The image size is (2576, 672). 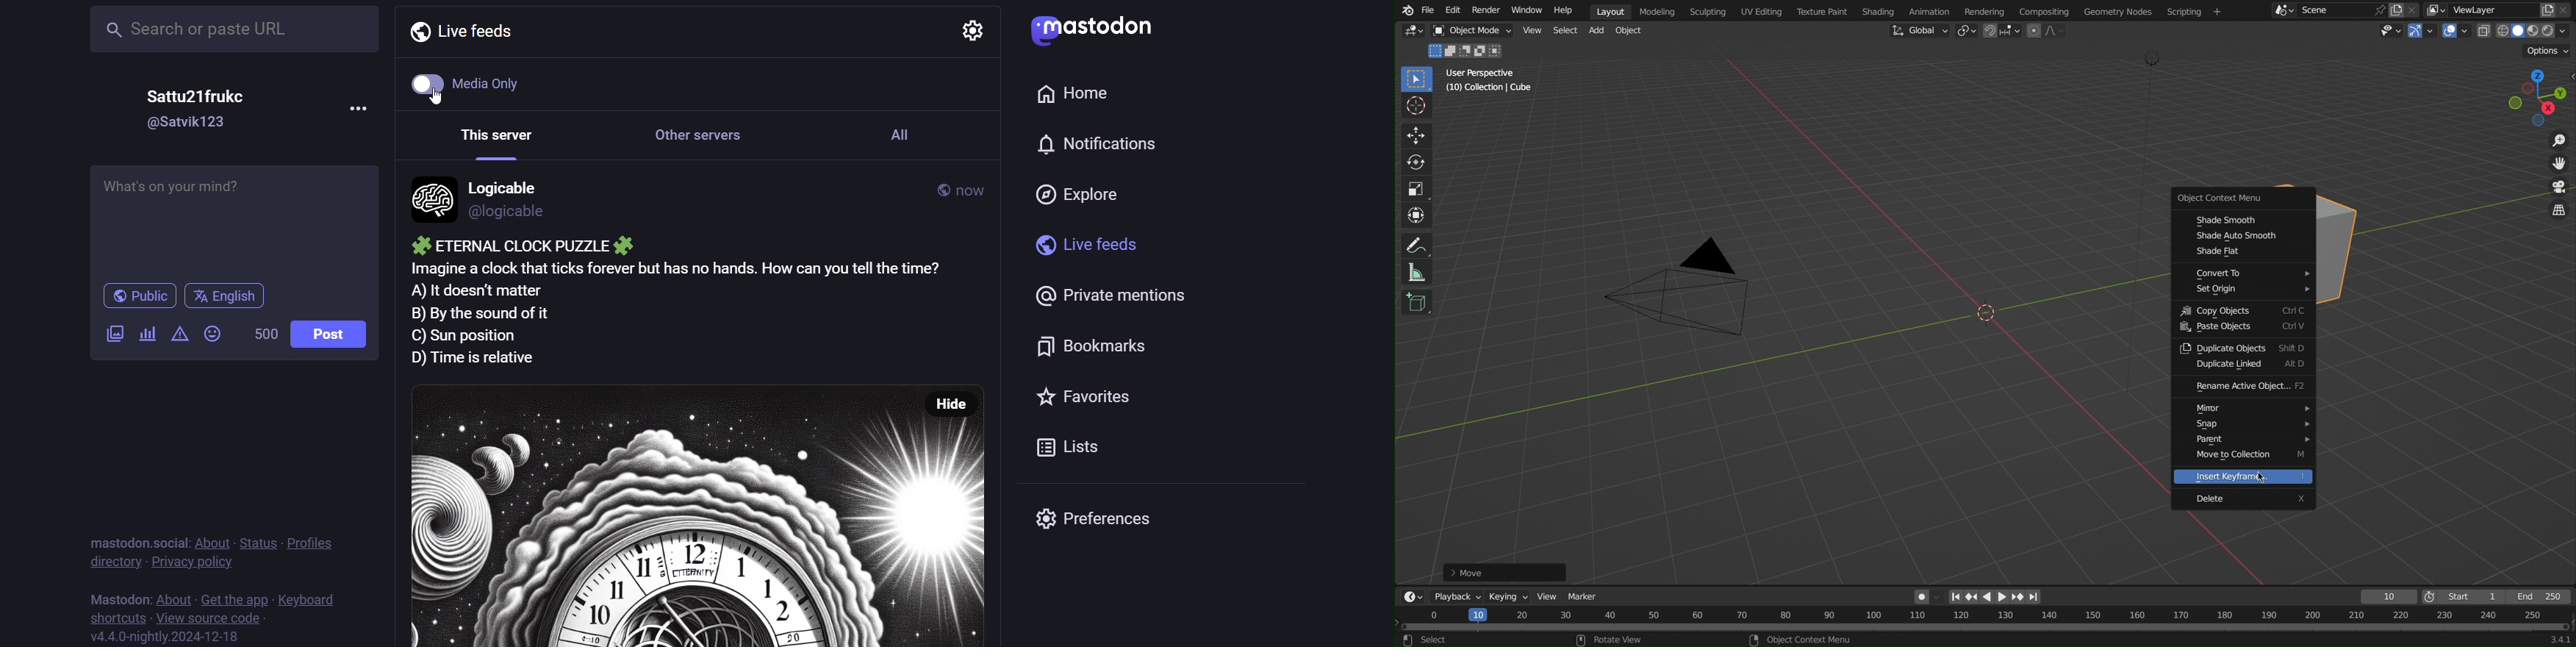 I want to click on bookmark, so click(x=1101, y=343).